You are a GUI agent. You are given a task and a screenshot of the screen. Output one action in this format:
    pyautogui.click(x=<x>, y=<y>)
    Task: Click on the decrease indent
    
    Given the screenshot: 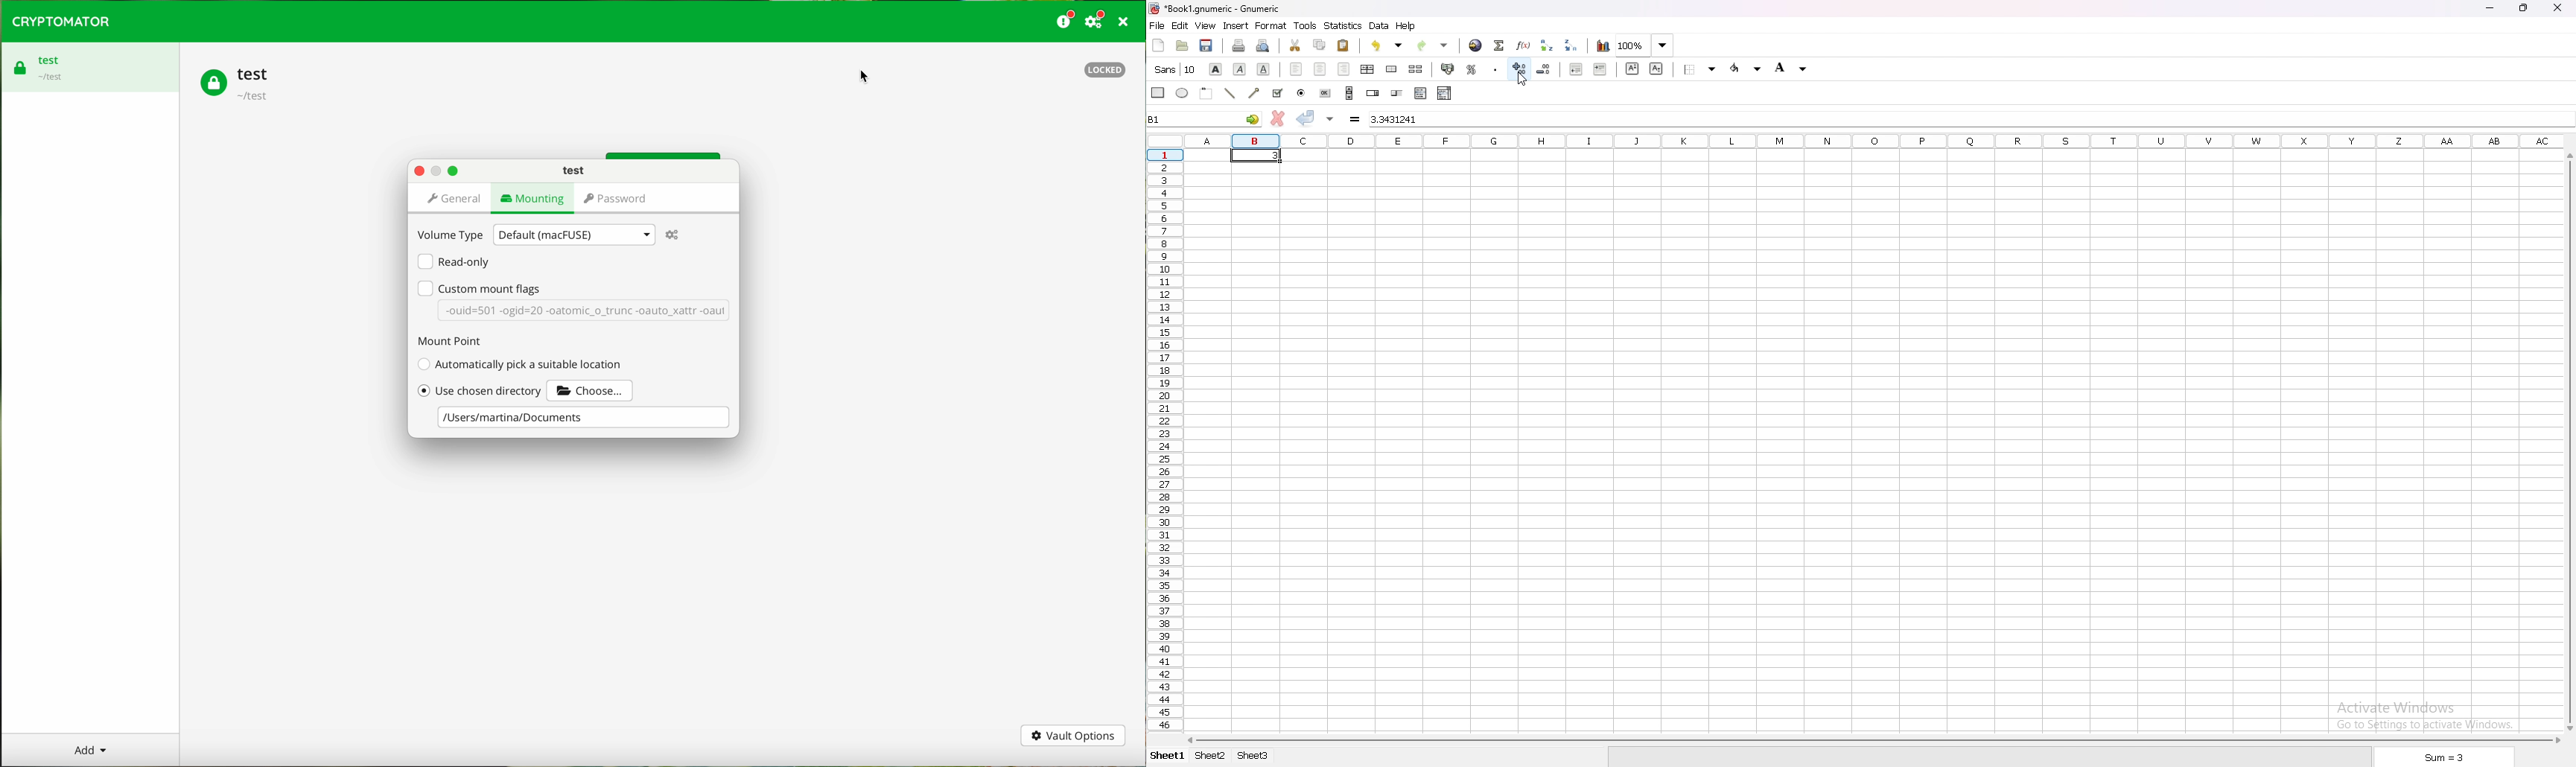 What is the action you would take?
    pyautogui.click(x=1577, y=70)
    